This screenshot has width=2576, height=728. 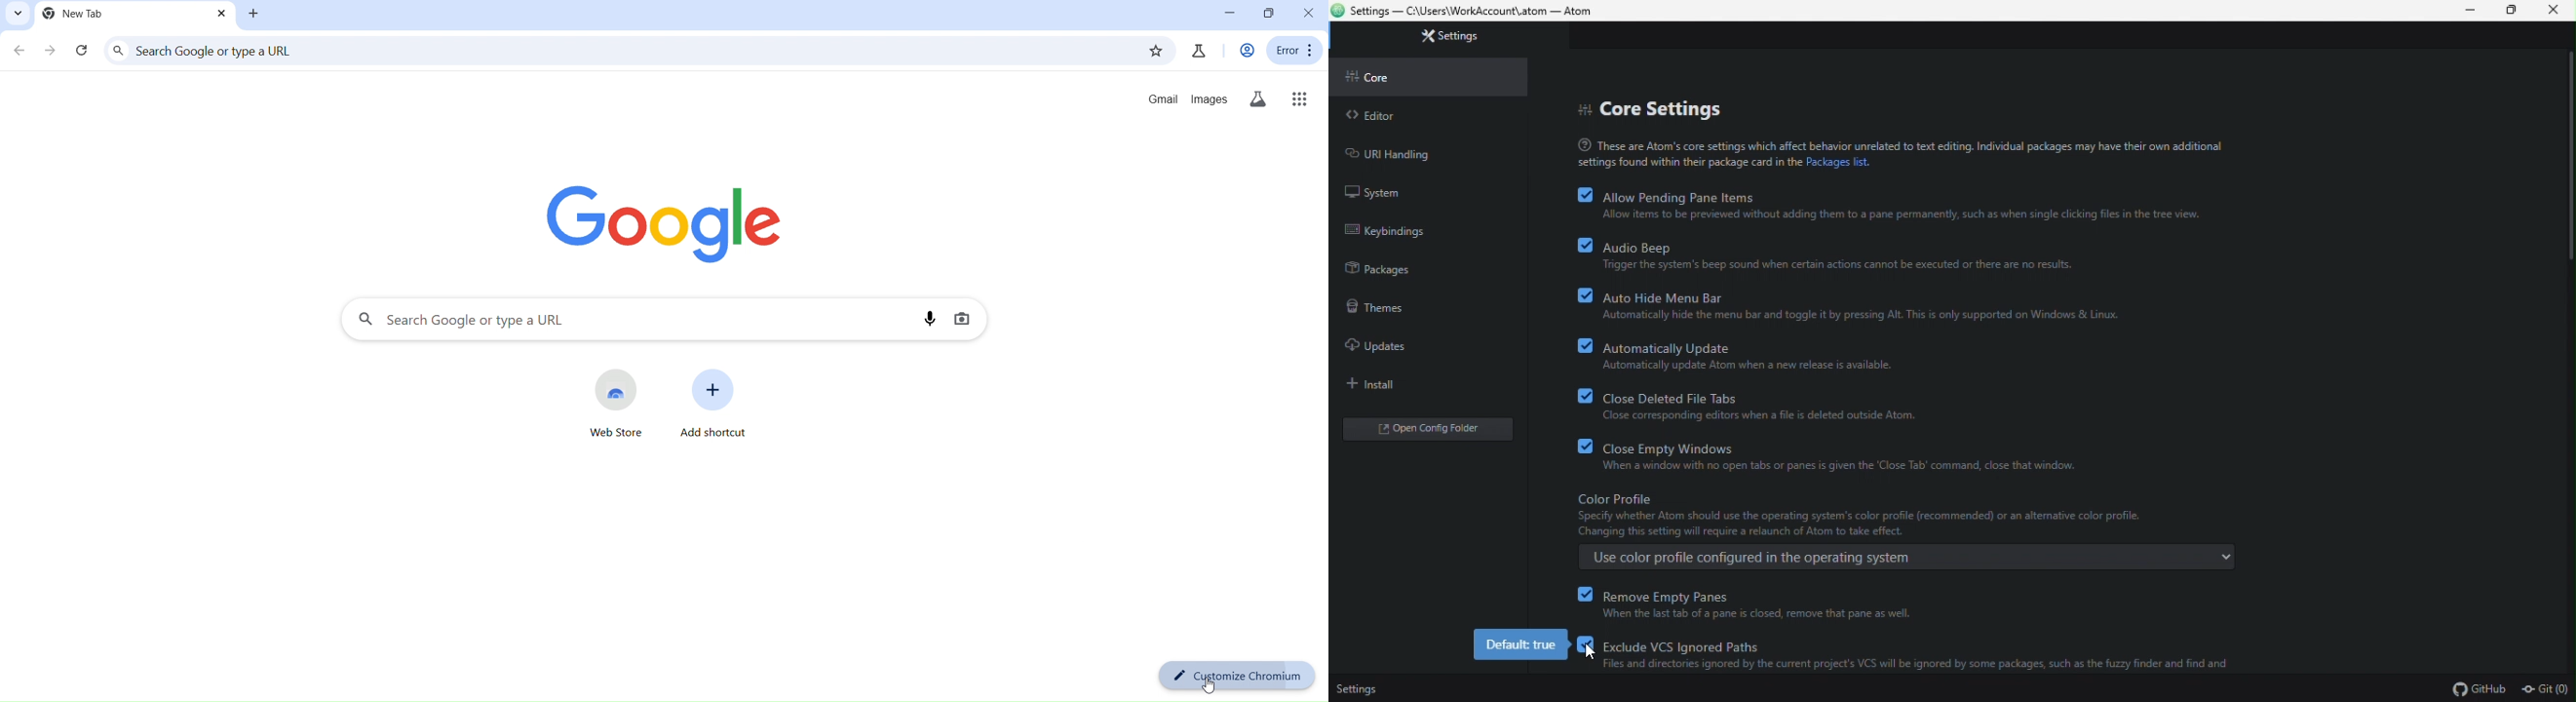 What do you see at coordinates (1573, 396) in the screenshot?
I see `checkbox` at bounding box center [1573, 396].